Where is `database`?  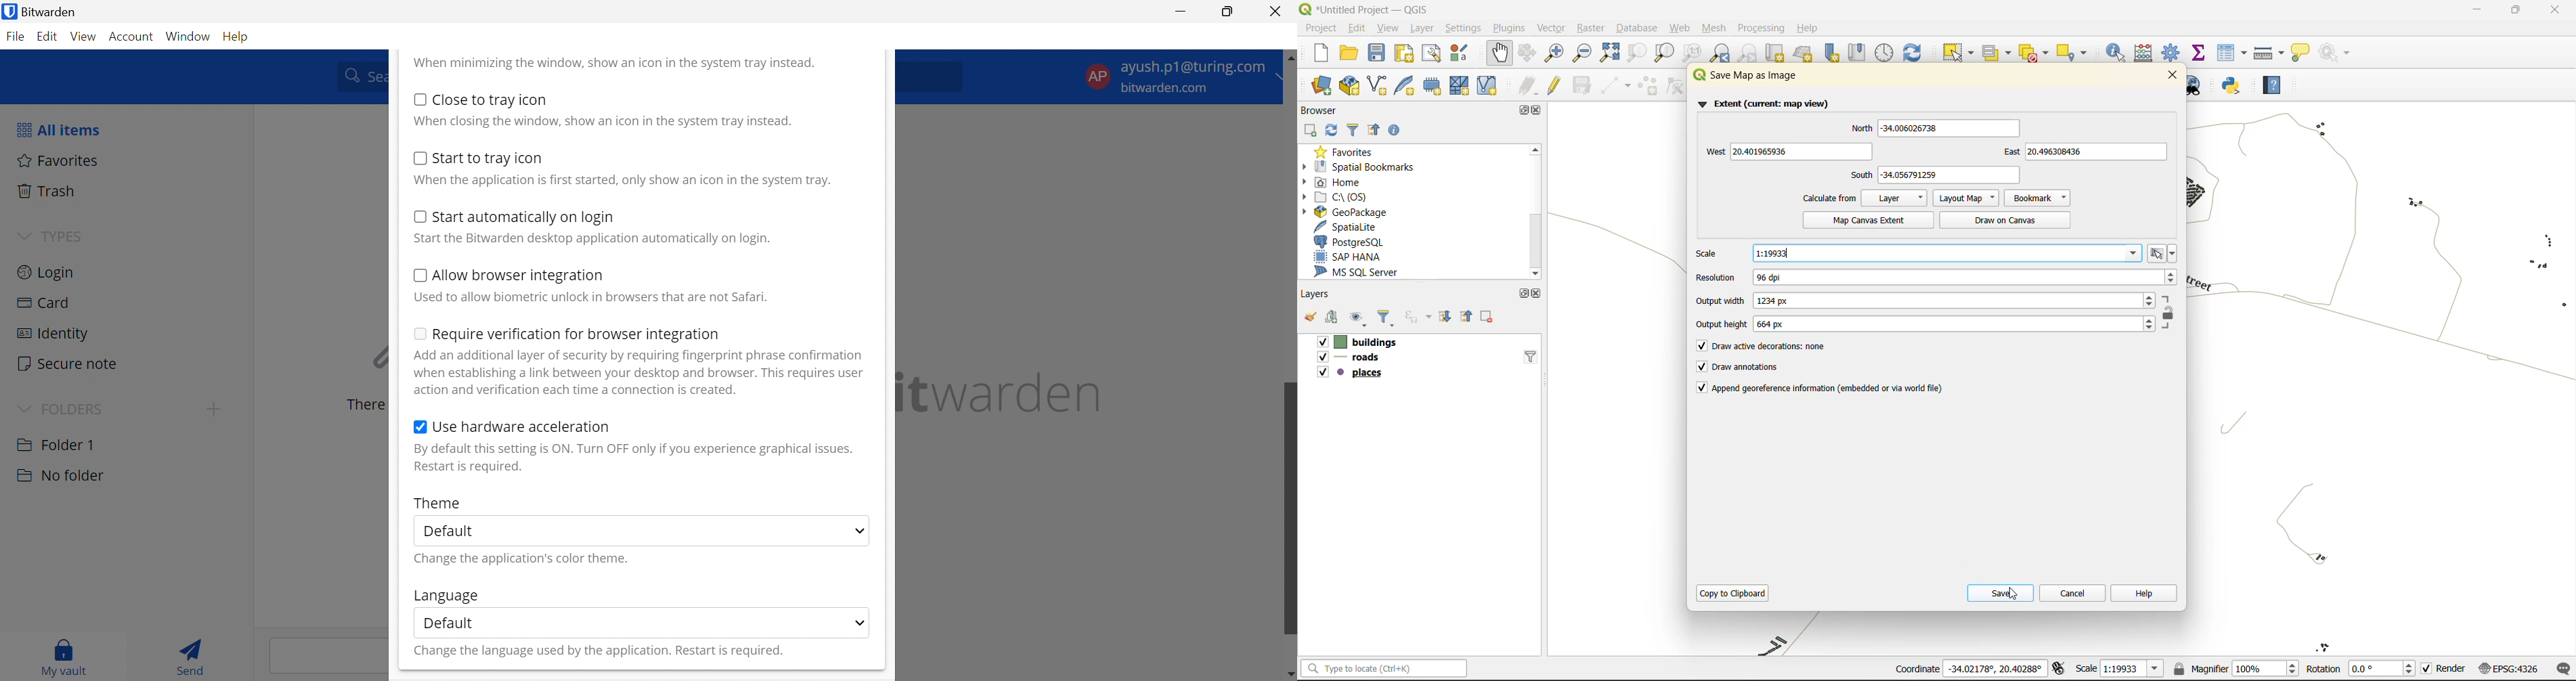 database is located at coordinates (1636, 29).